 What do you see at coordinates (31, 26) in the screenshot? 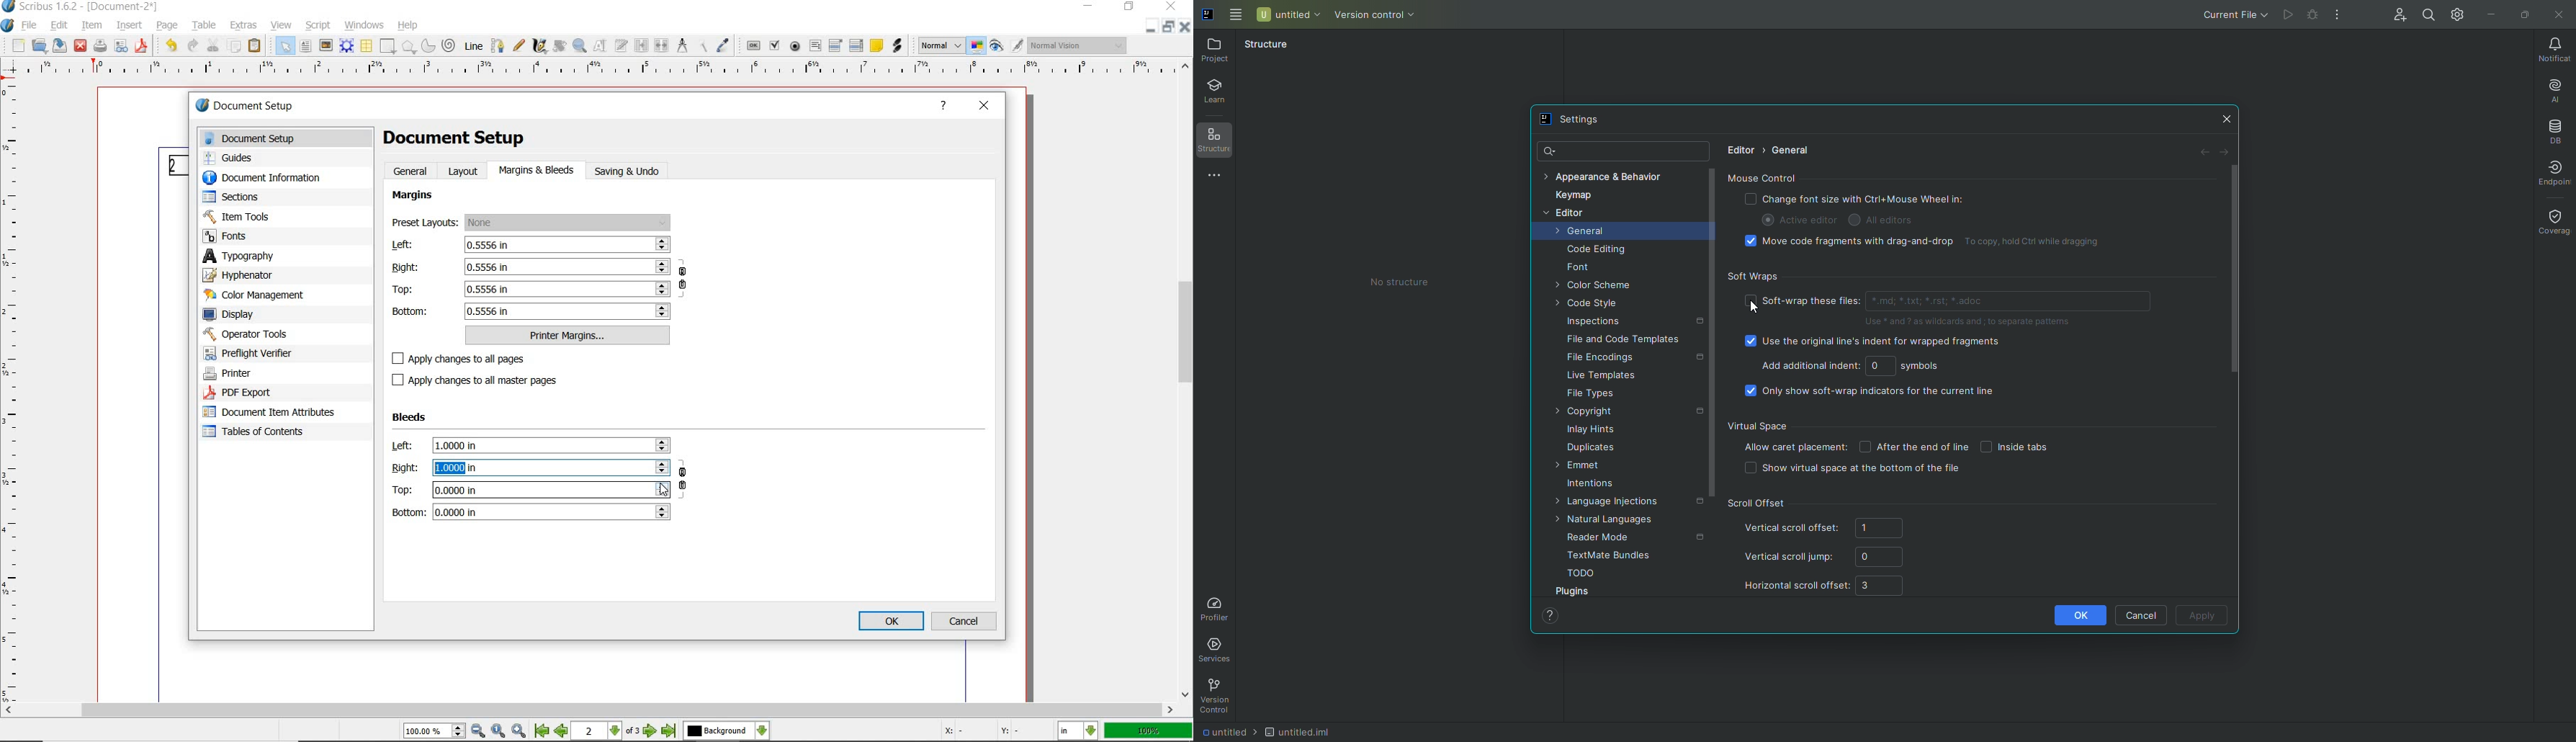
I see `file` at bounding box center [31, 26].